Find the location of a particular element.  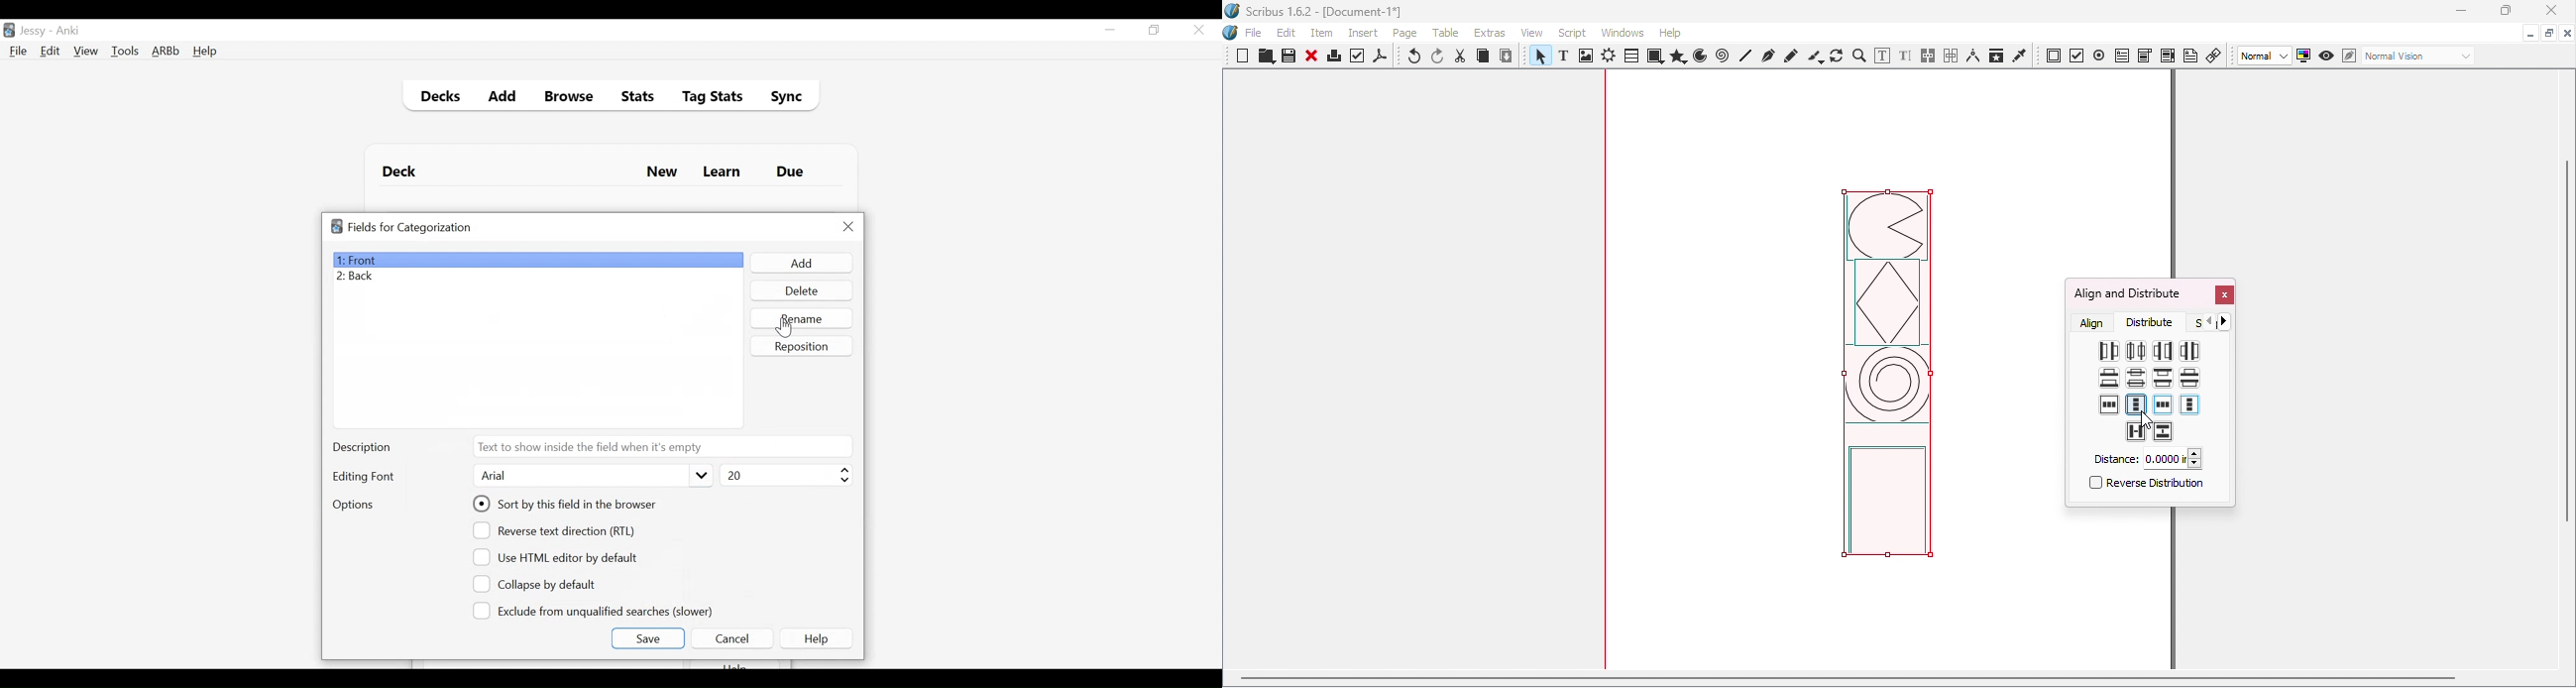

image aligned is located at coordinates (1887, 382).